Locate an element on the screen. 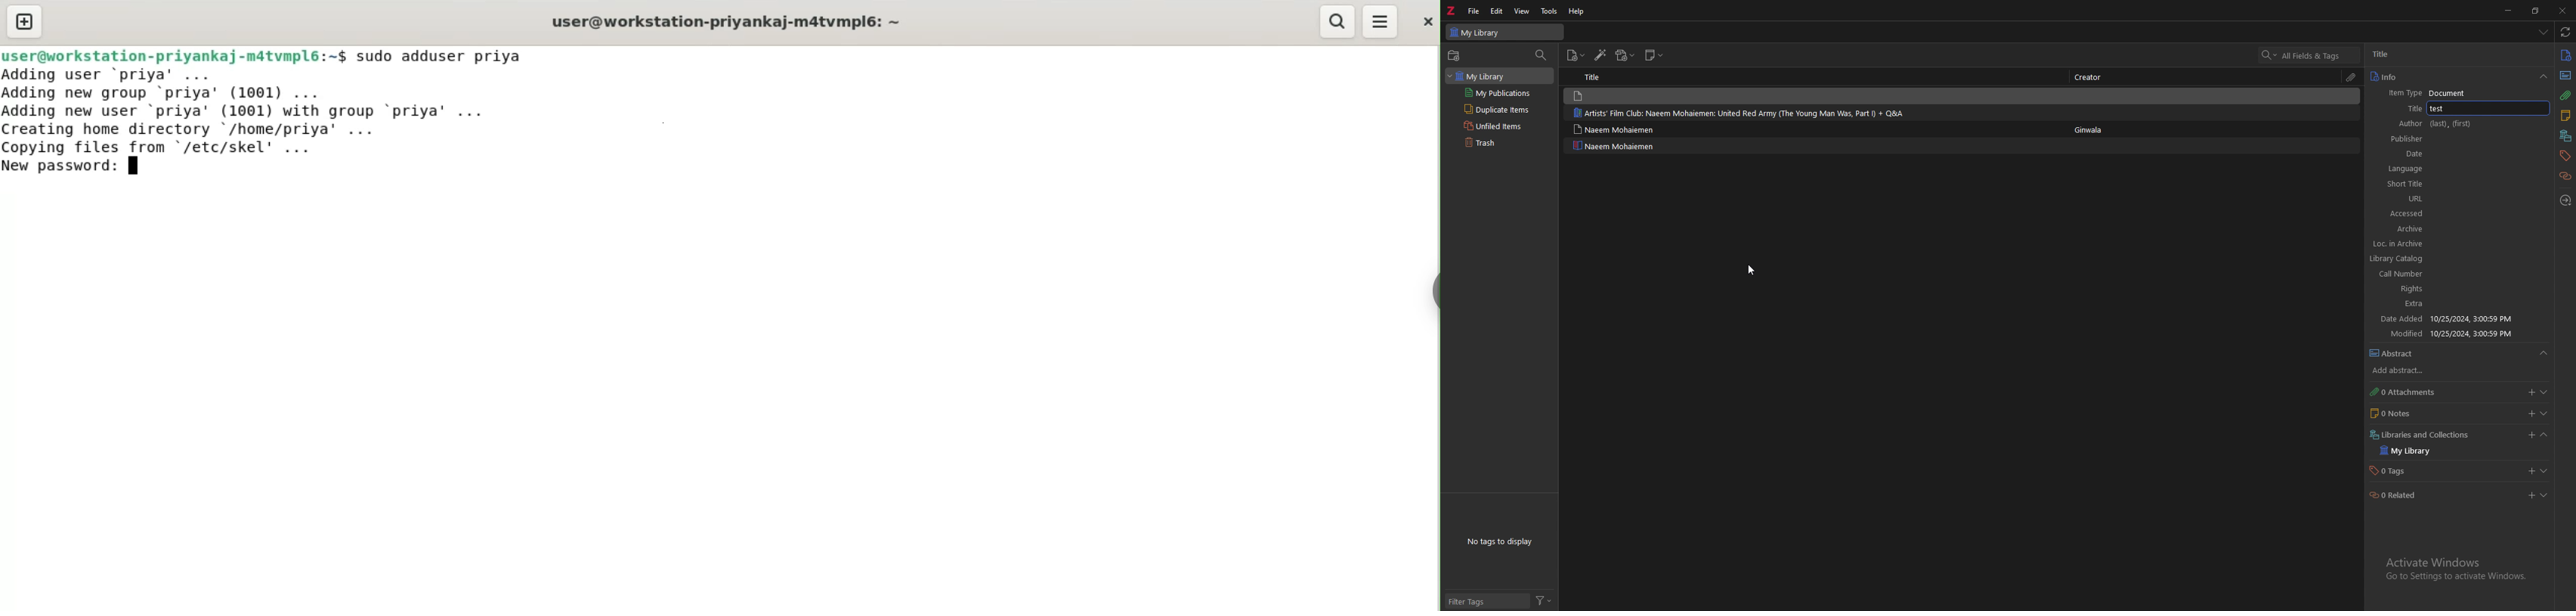 This screenshot has height=616, width=2576. close is located at coordinates (2563, 11).